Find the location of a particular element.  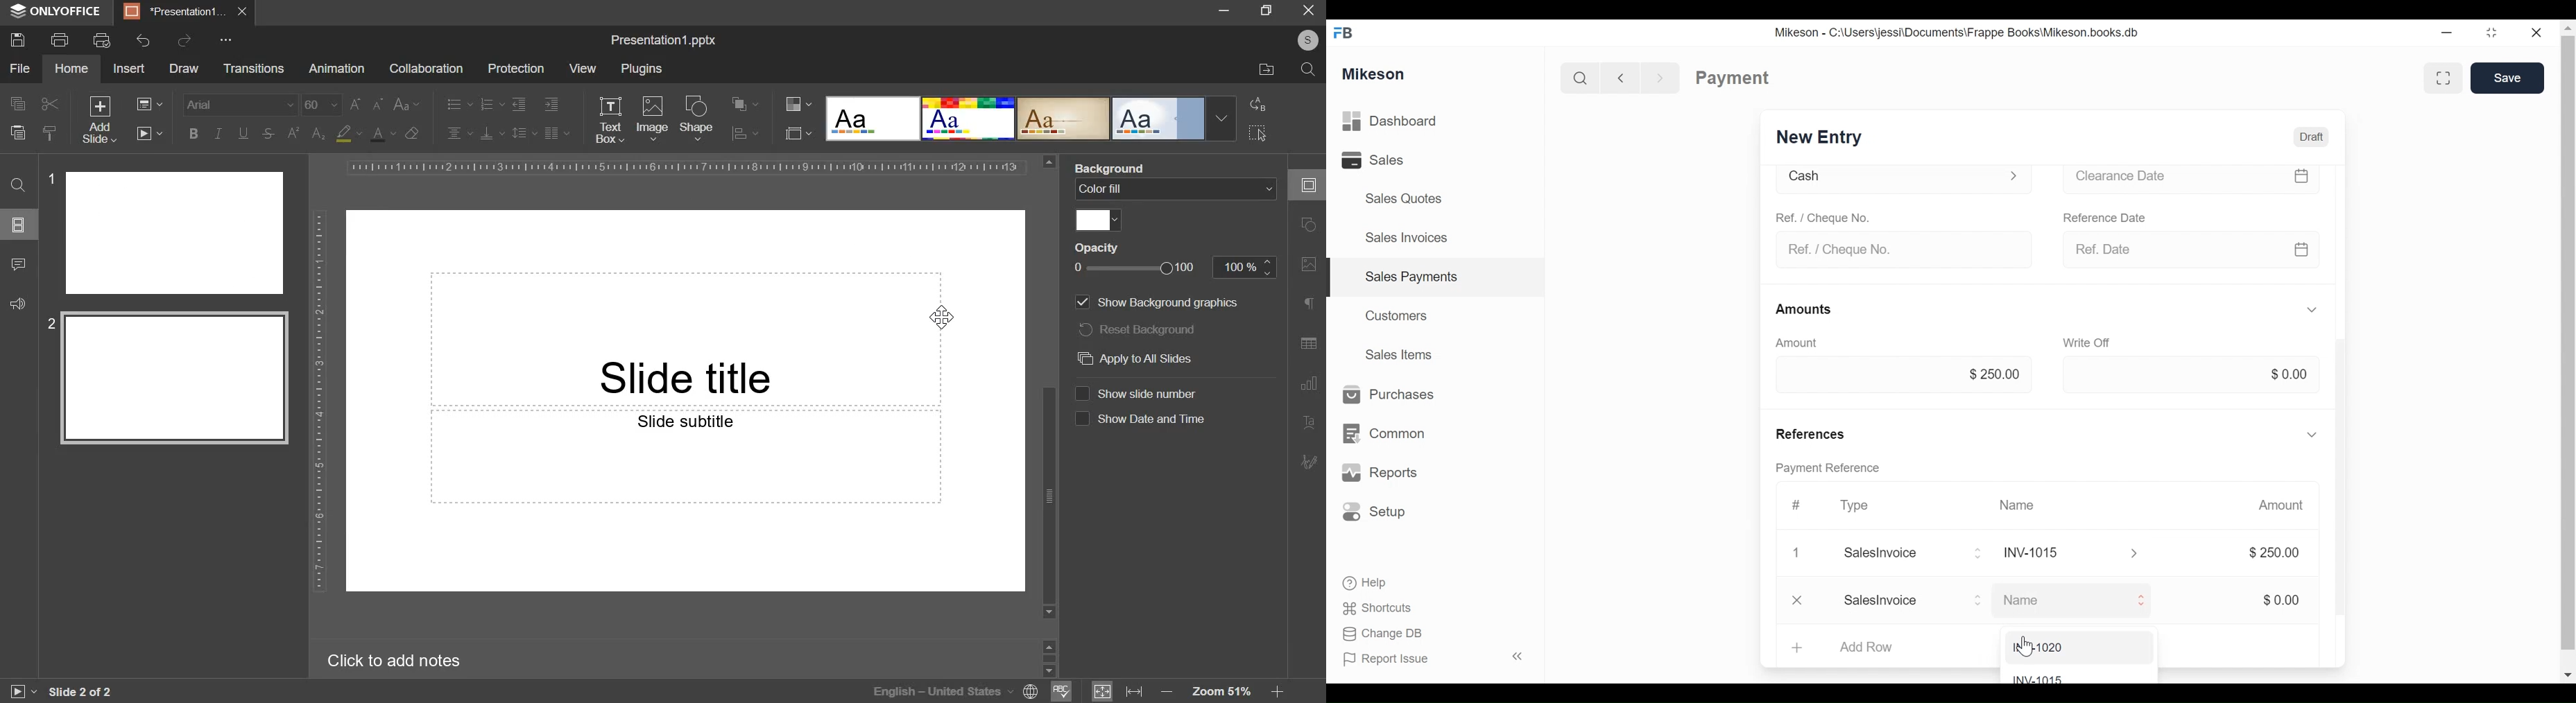

text art settings is located at coordinates (1305, 420).